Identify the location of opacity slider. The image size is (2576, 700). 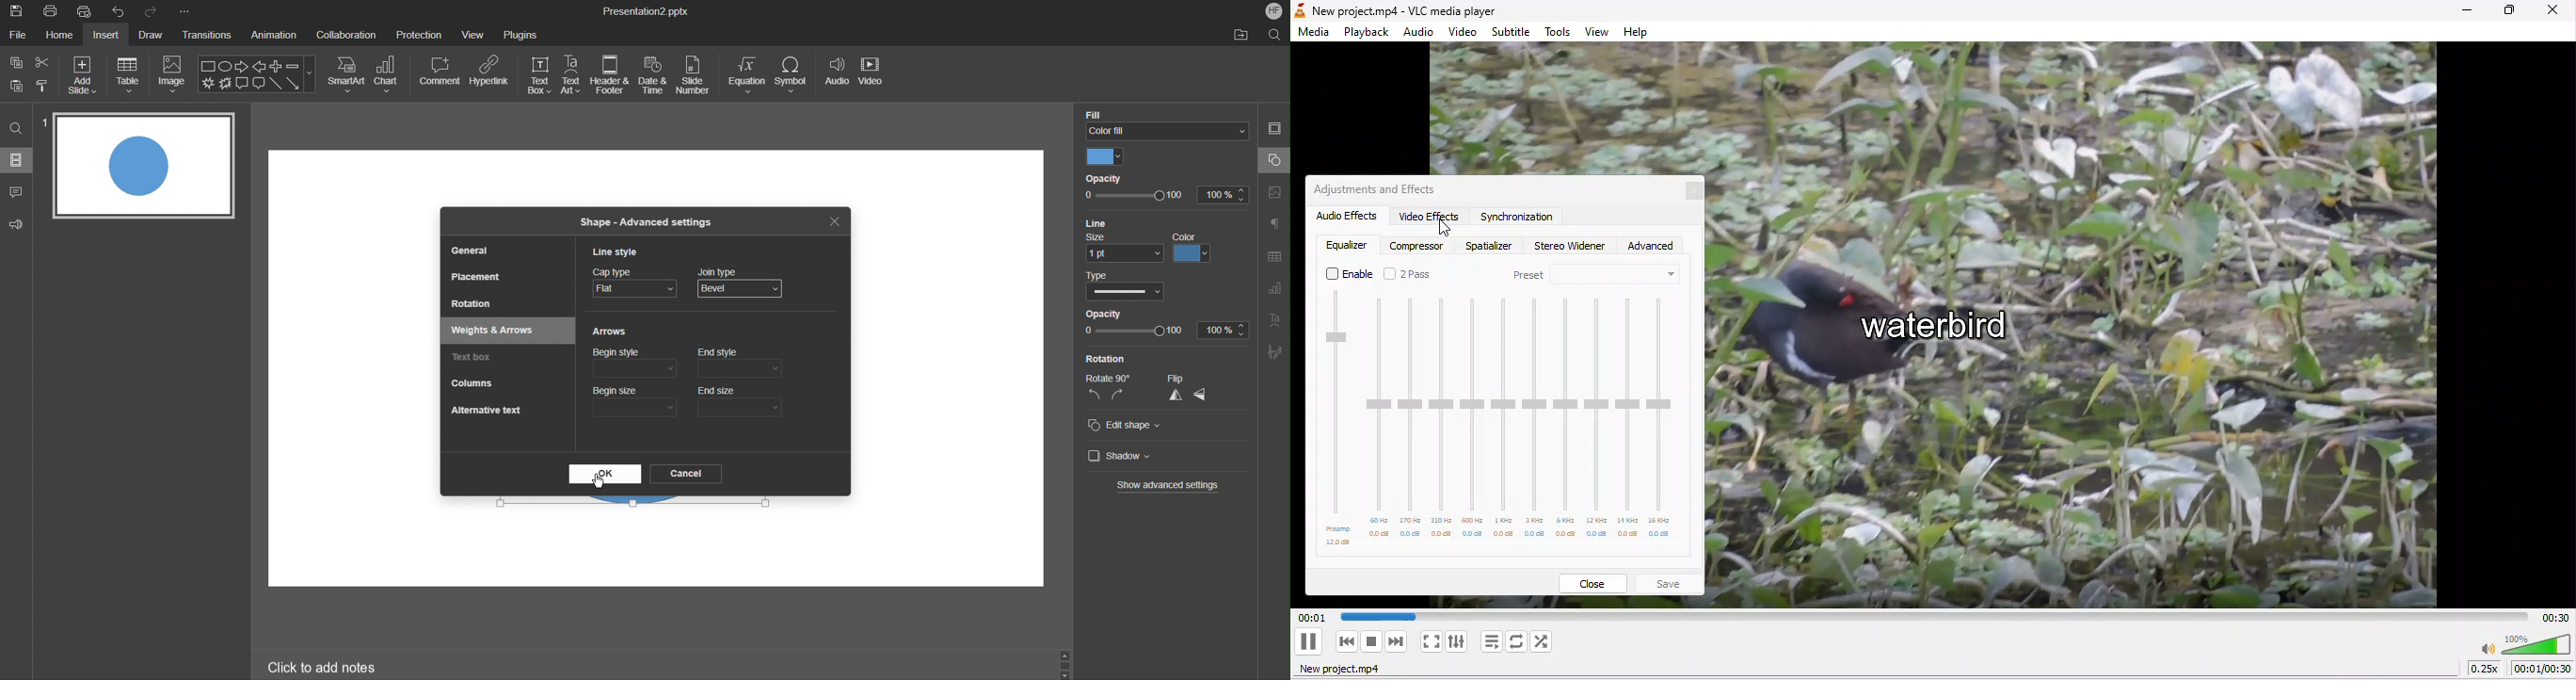
(1133, 331).